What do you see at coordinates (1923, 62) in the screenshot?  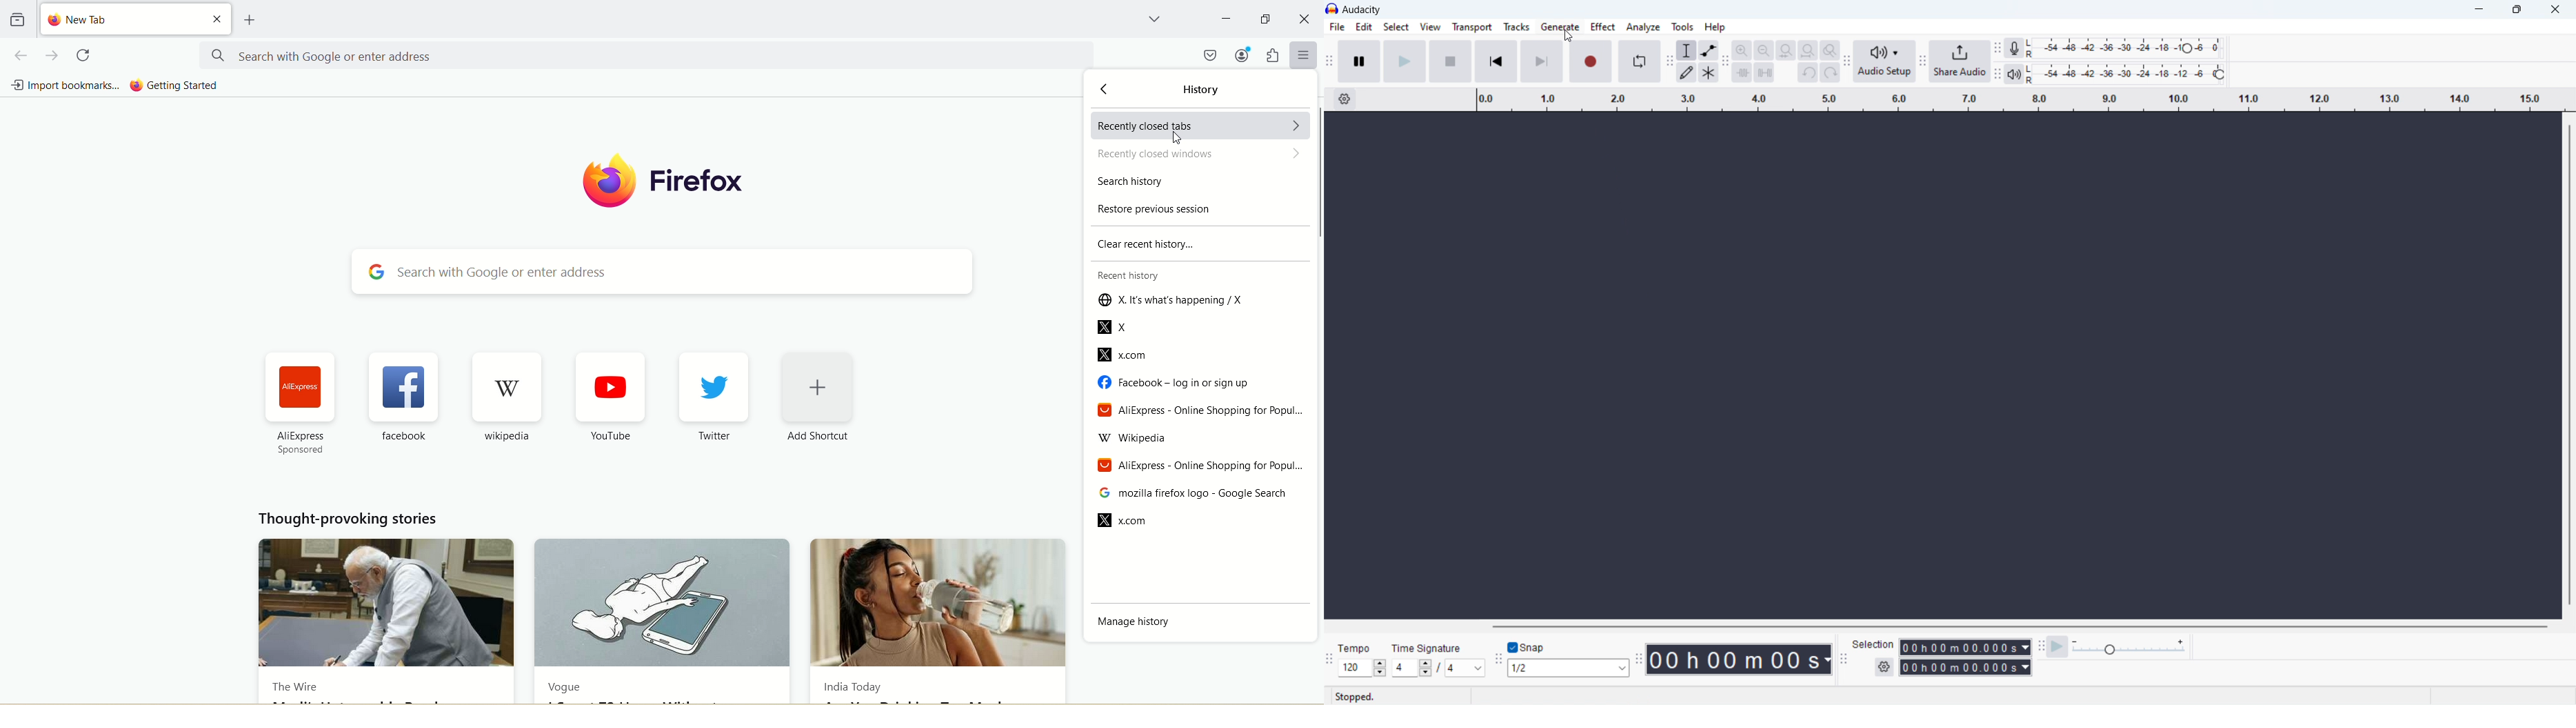 I see `sgare audio toolbar` at bounding box center [1923, 62].